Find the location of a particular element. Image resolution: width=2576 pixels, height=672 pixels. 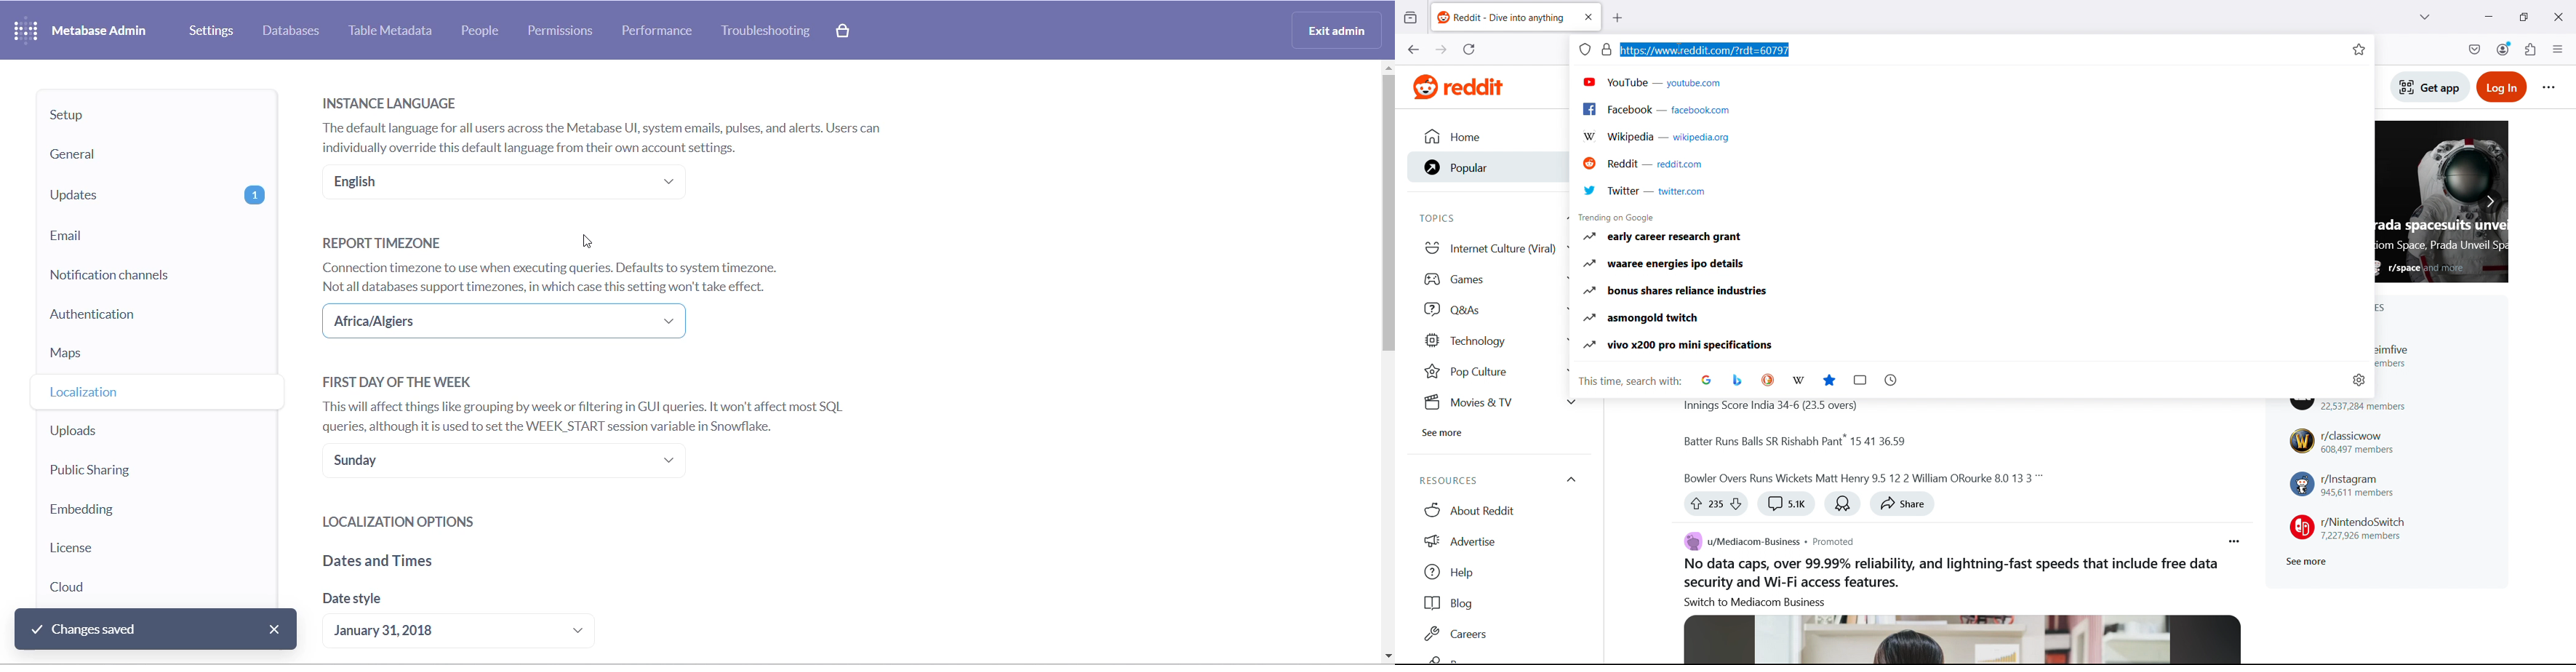

Technology is located at coordinates (1488, 342).